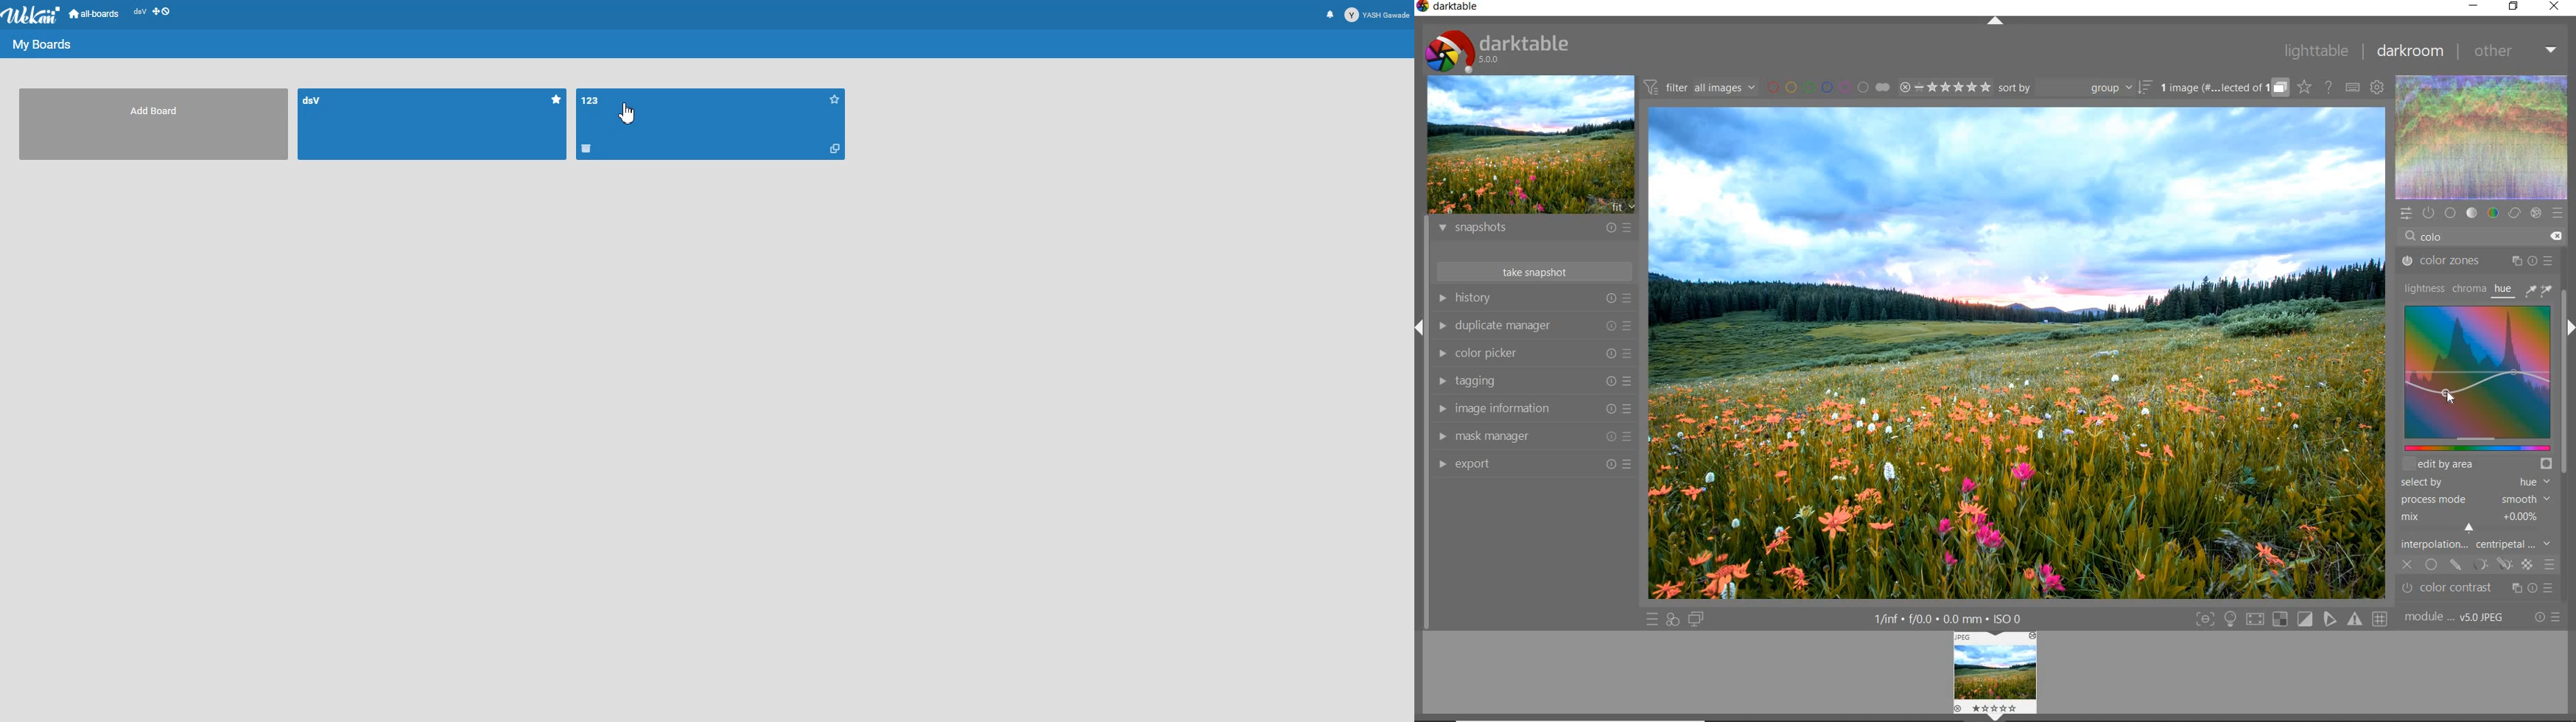  What do you see at coordinates (556, 99) in the screenshot?
I see `Starred` at bounding box center [556, 99].